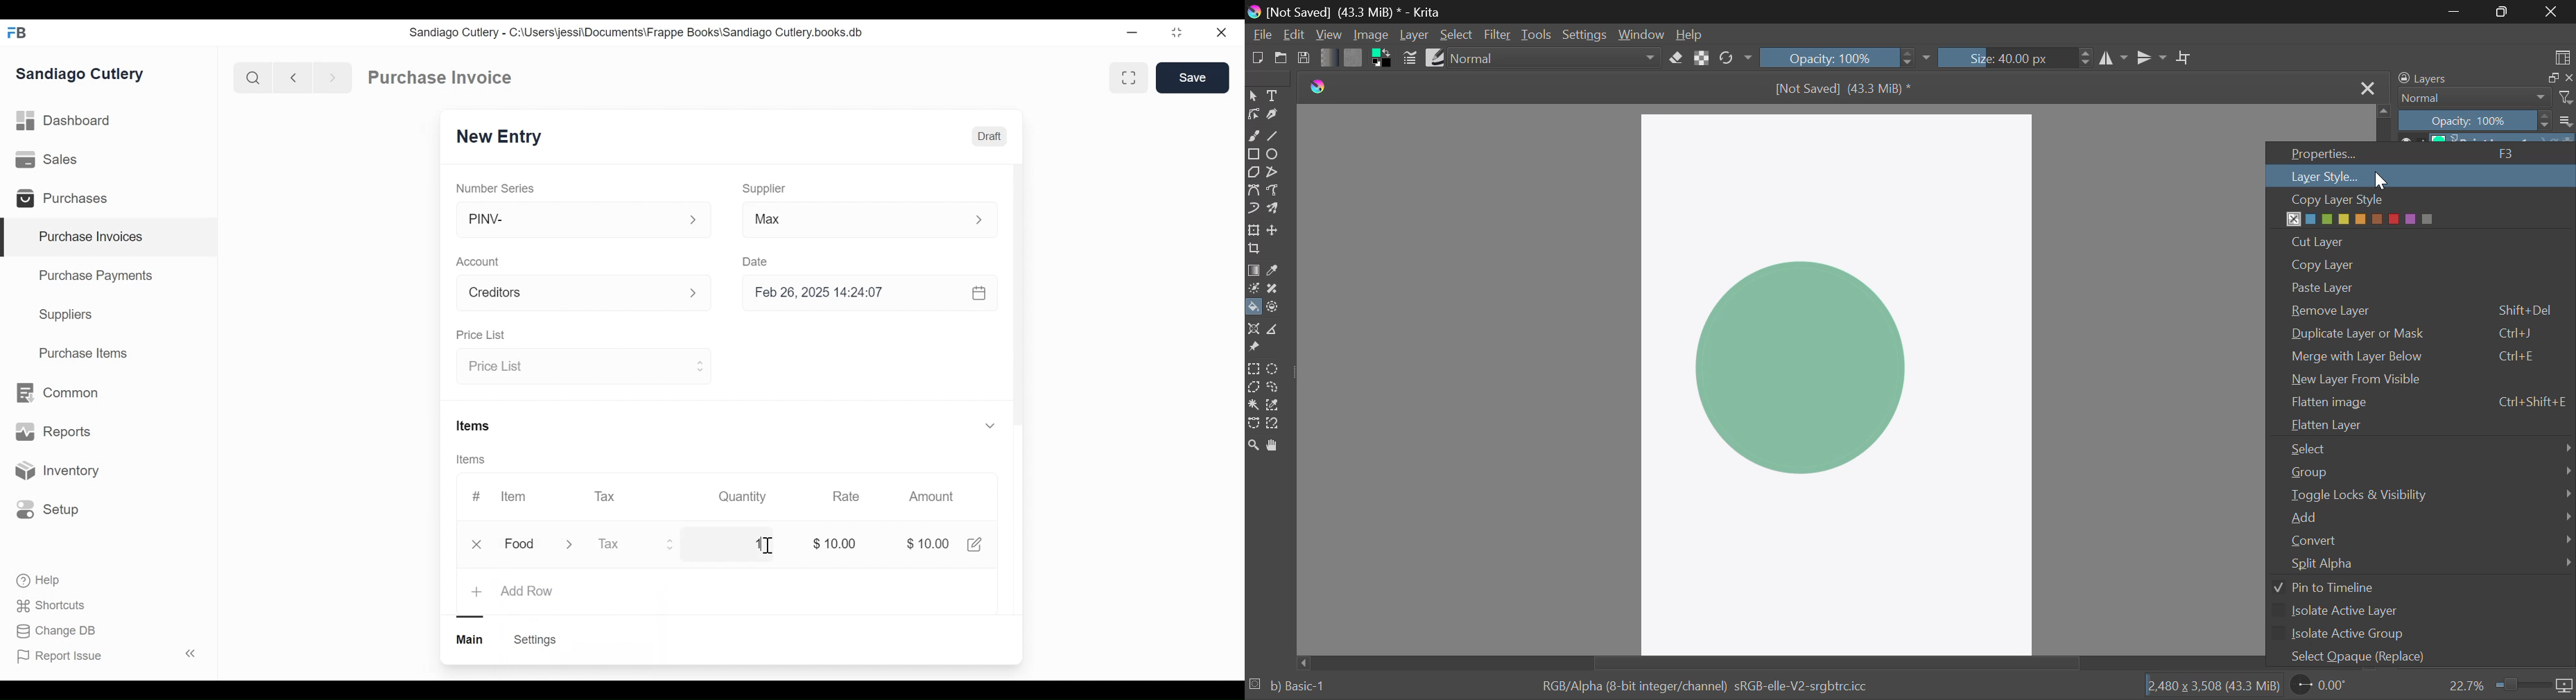 Image resolution: width=2576 pixels, height=700 pixels. I want to click on Measurements, so click(1274, 329).